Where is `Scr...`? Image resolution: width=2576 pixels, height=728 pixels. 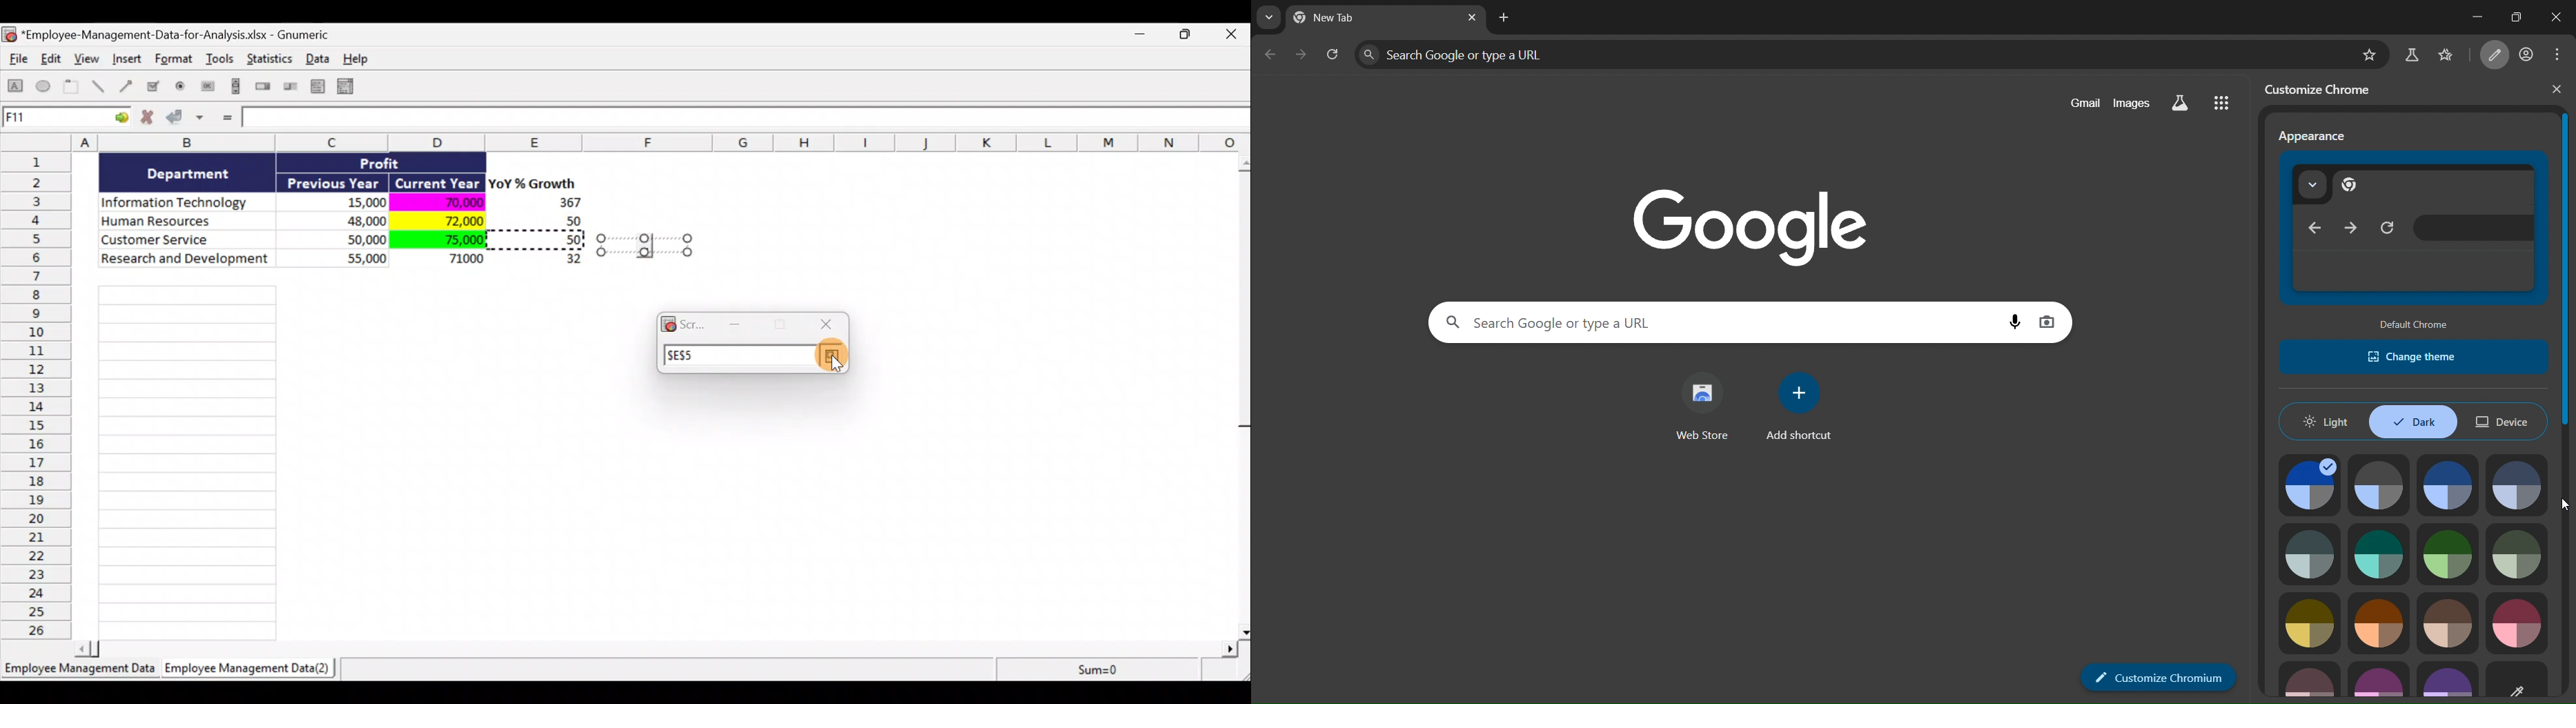
Scr... is located at coordinates (684, 323).